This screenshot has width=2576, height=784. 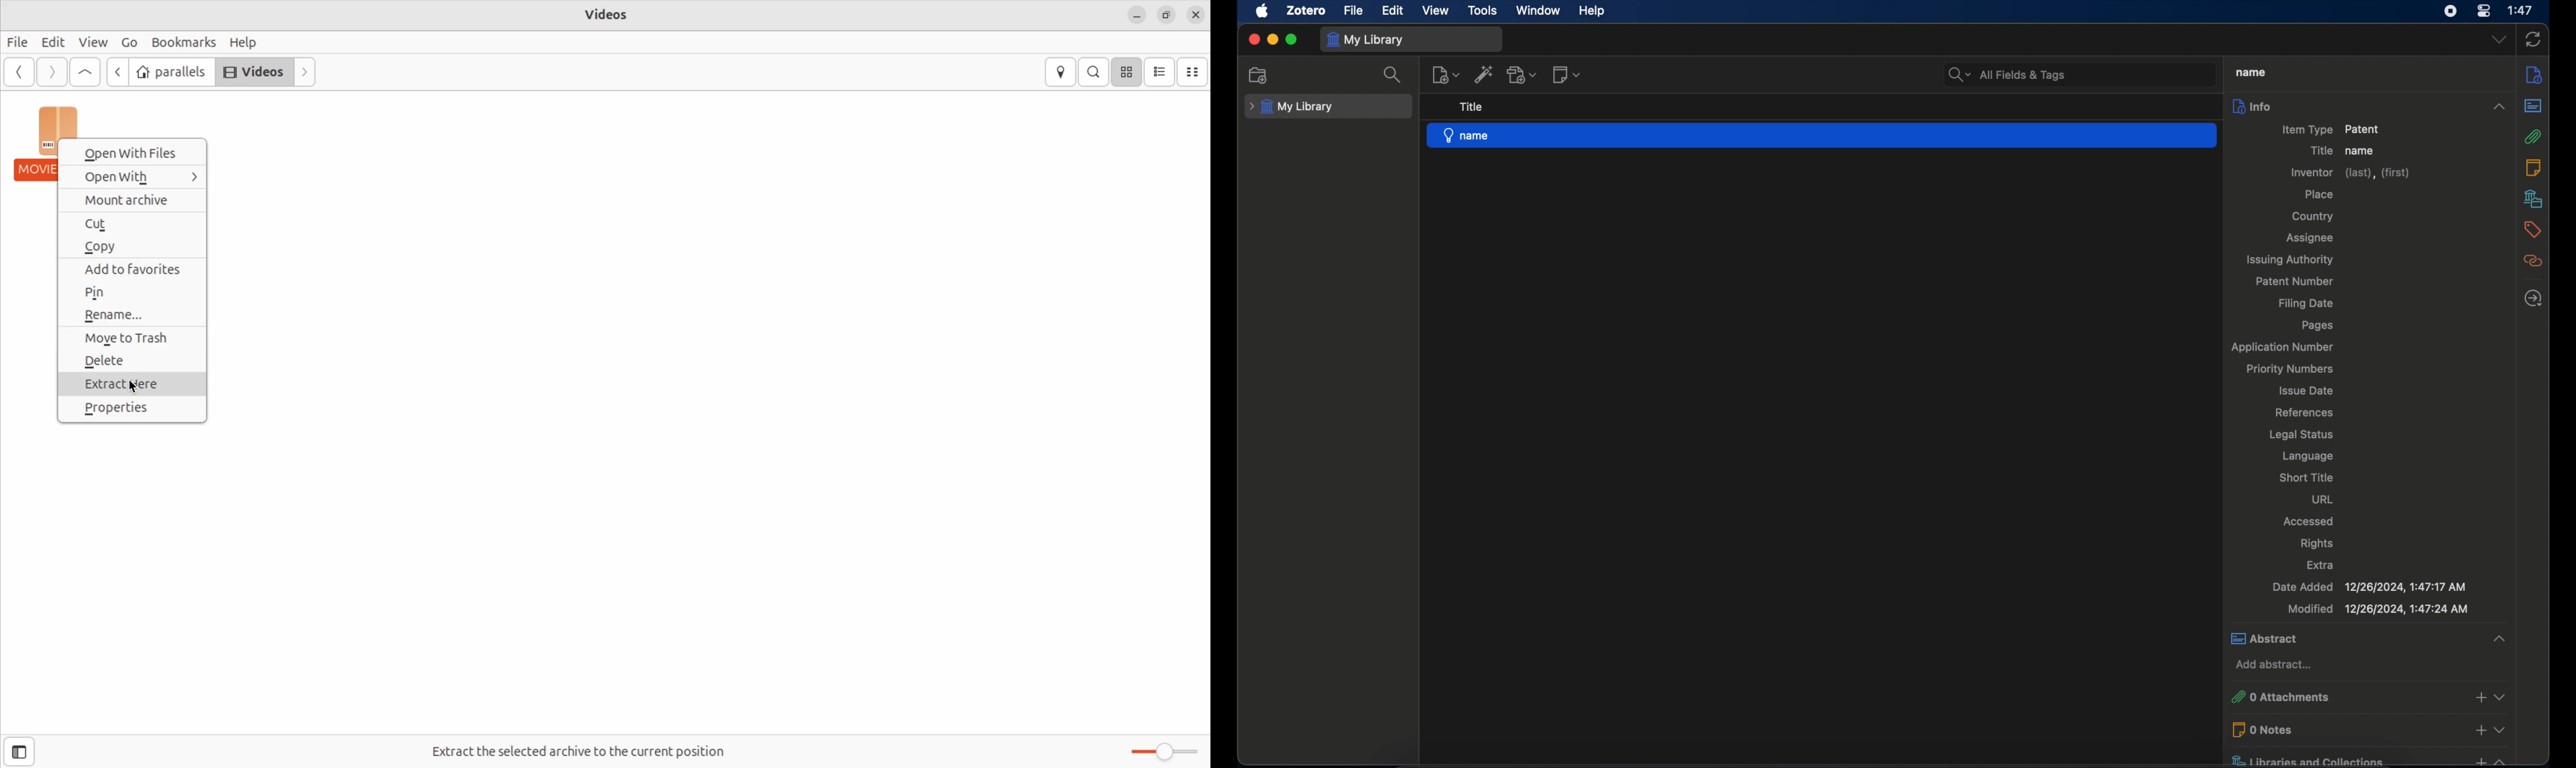 What do you see at coordinates (86, 71) in the screenshot?
I see `Go up` at bounding box center [86, 71].